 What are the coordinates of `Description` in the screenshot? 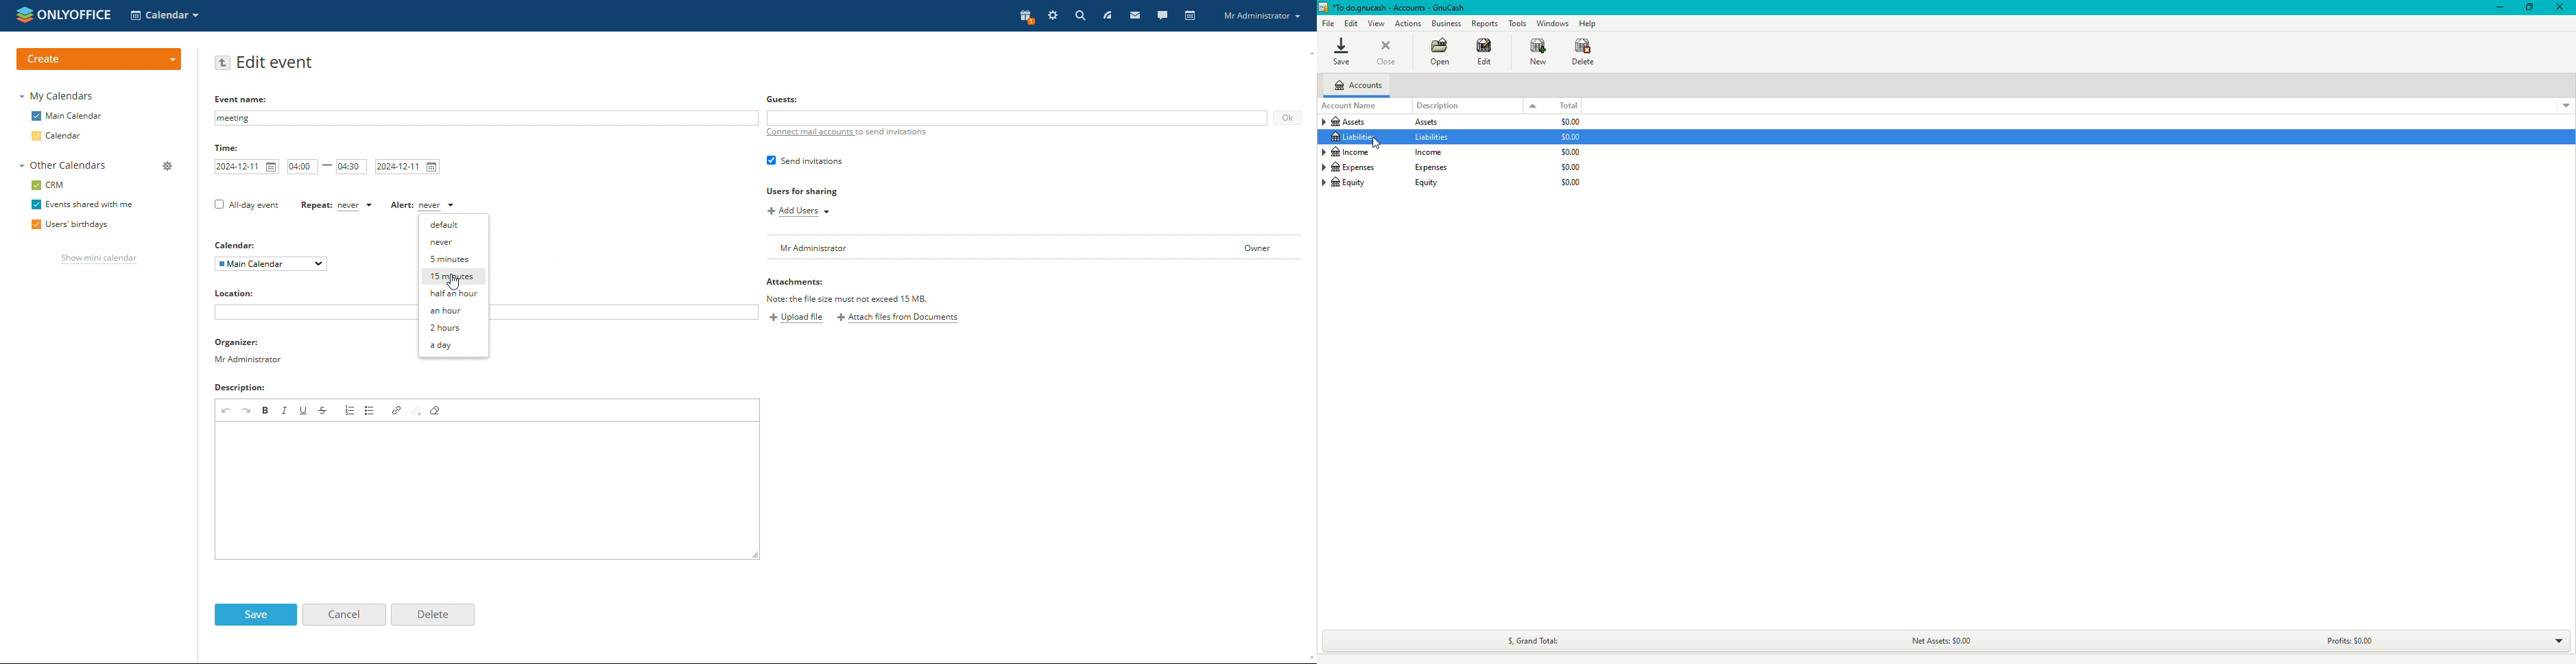 It's located at (1441, 105).